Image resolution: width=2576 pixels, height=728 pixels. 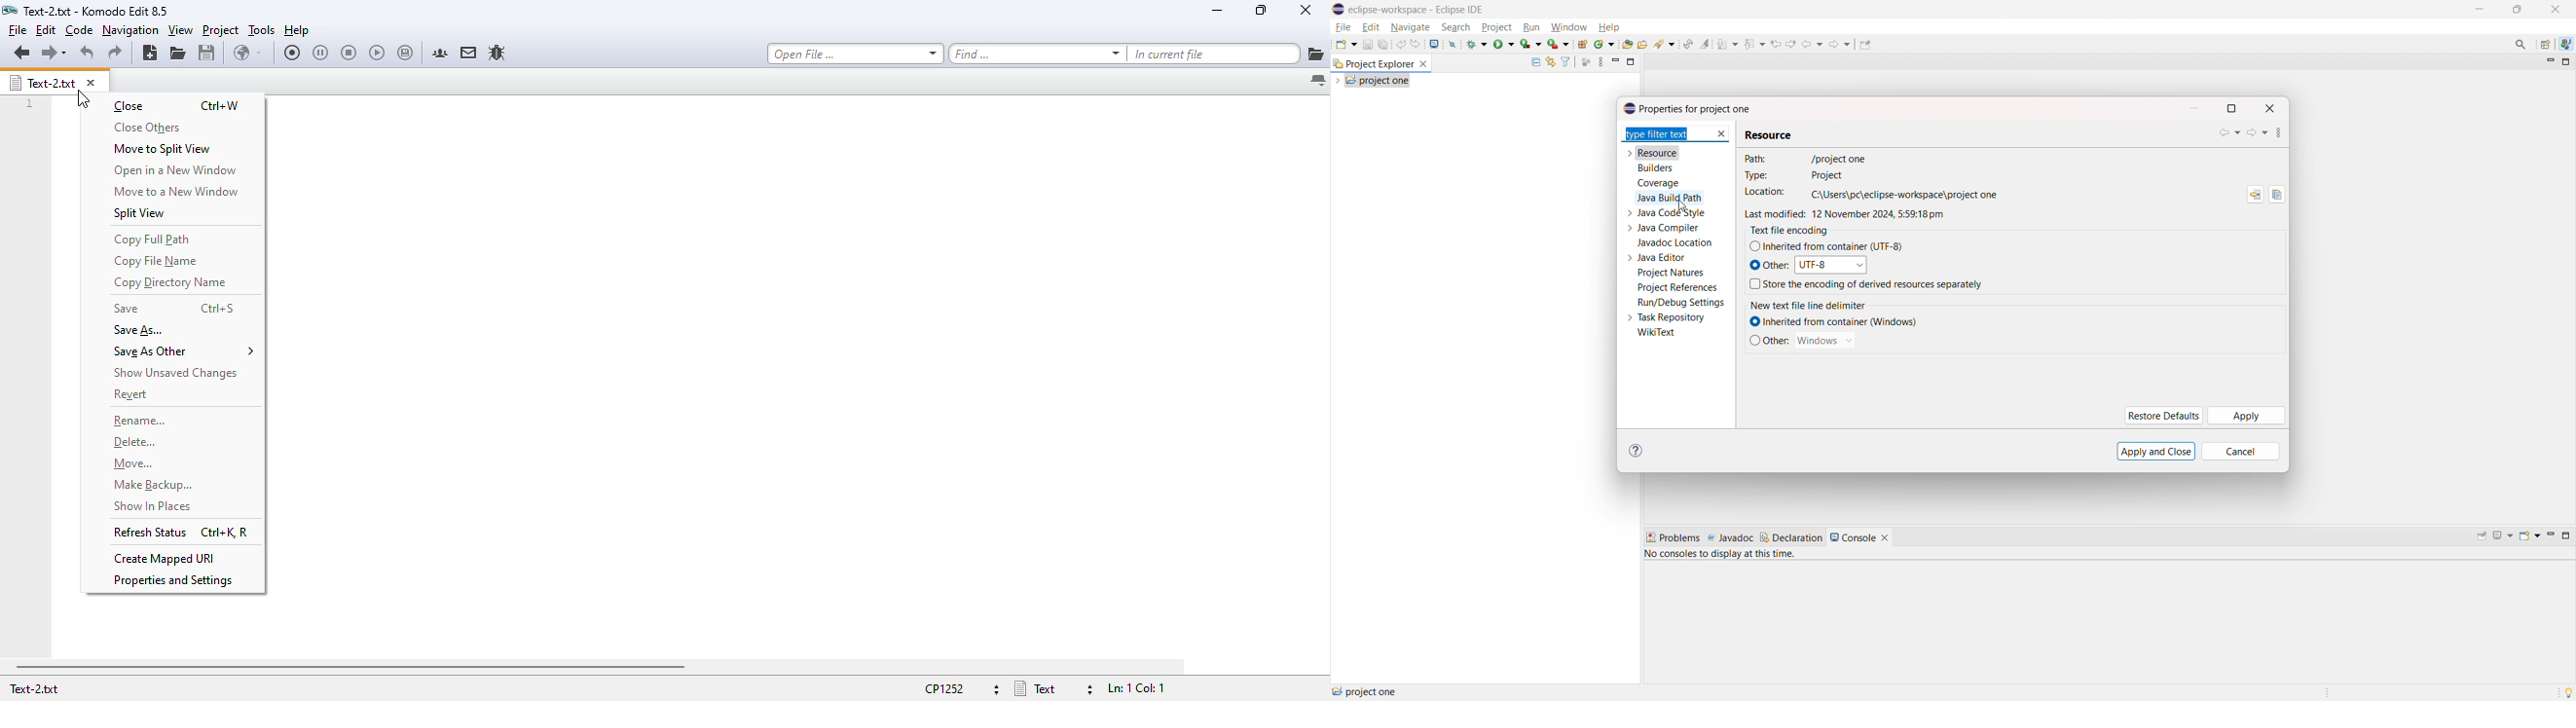 What do you see at coordinates (1565, 62) in the screenshot?
I see `select and deselect filters` at bounding box center [1565, 62].